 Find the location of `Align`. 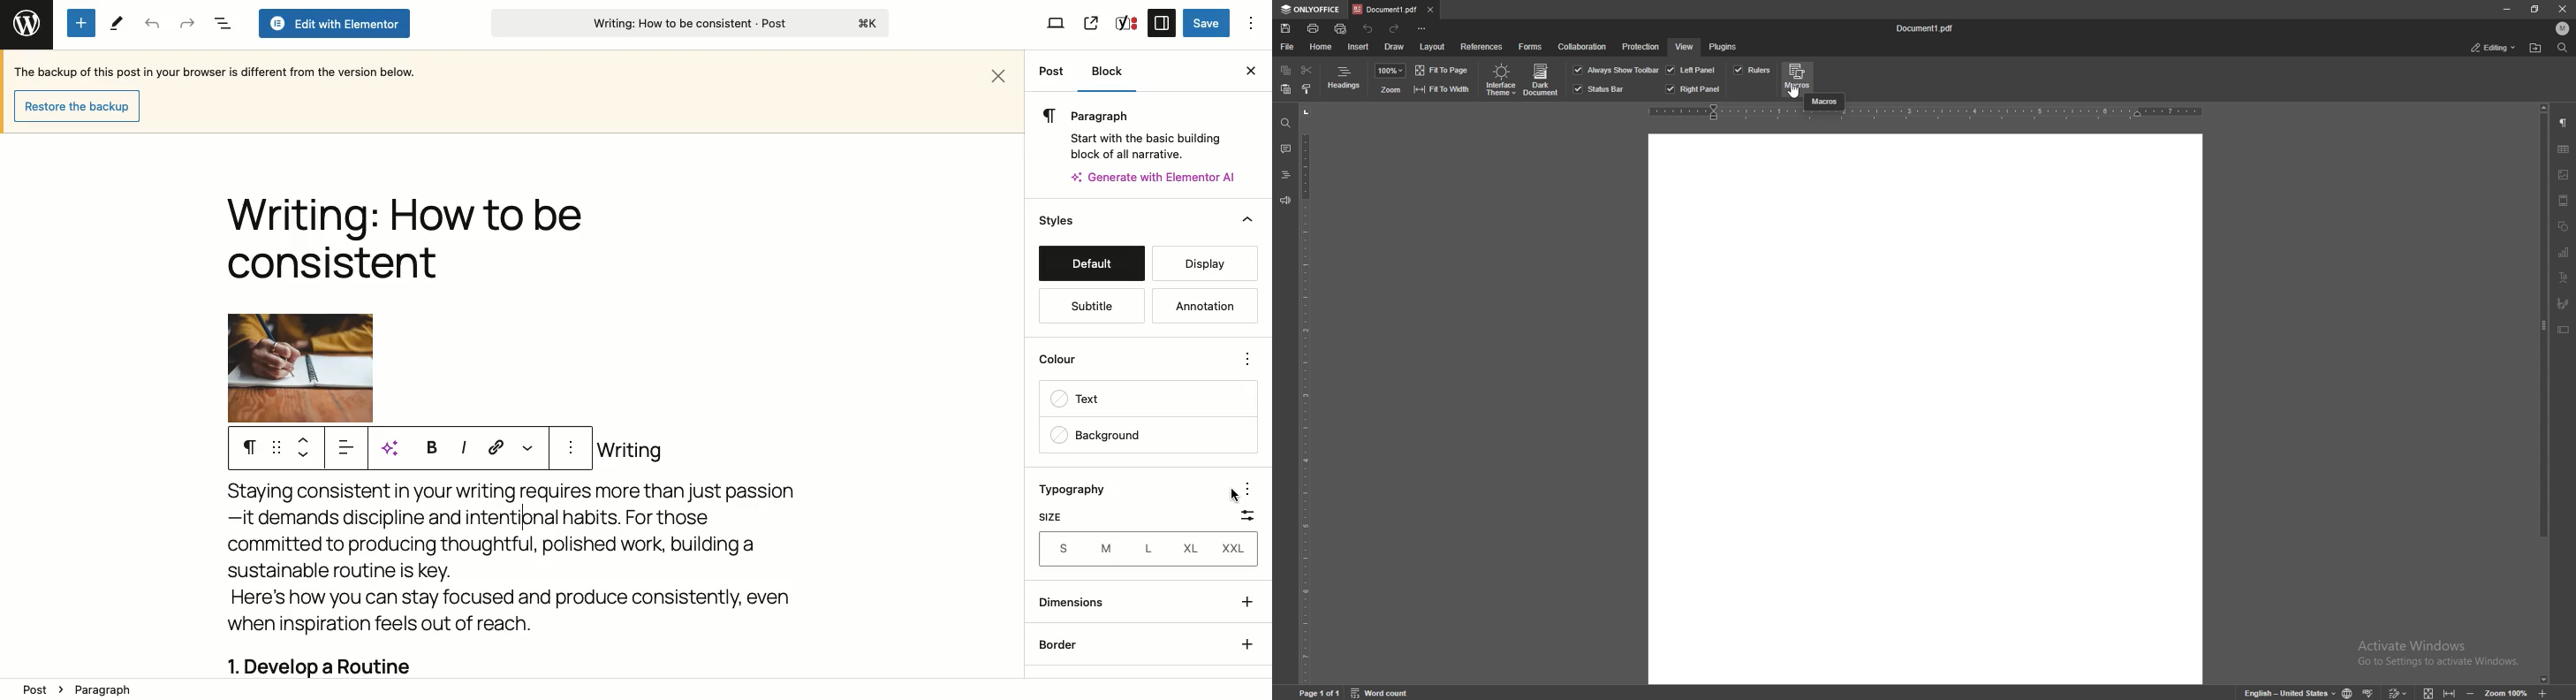

Align is located at coordinates (349, 451).